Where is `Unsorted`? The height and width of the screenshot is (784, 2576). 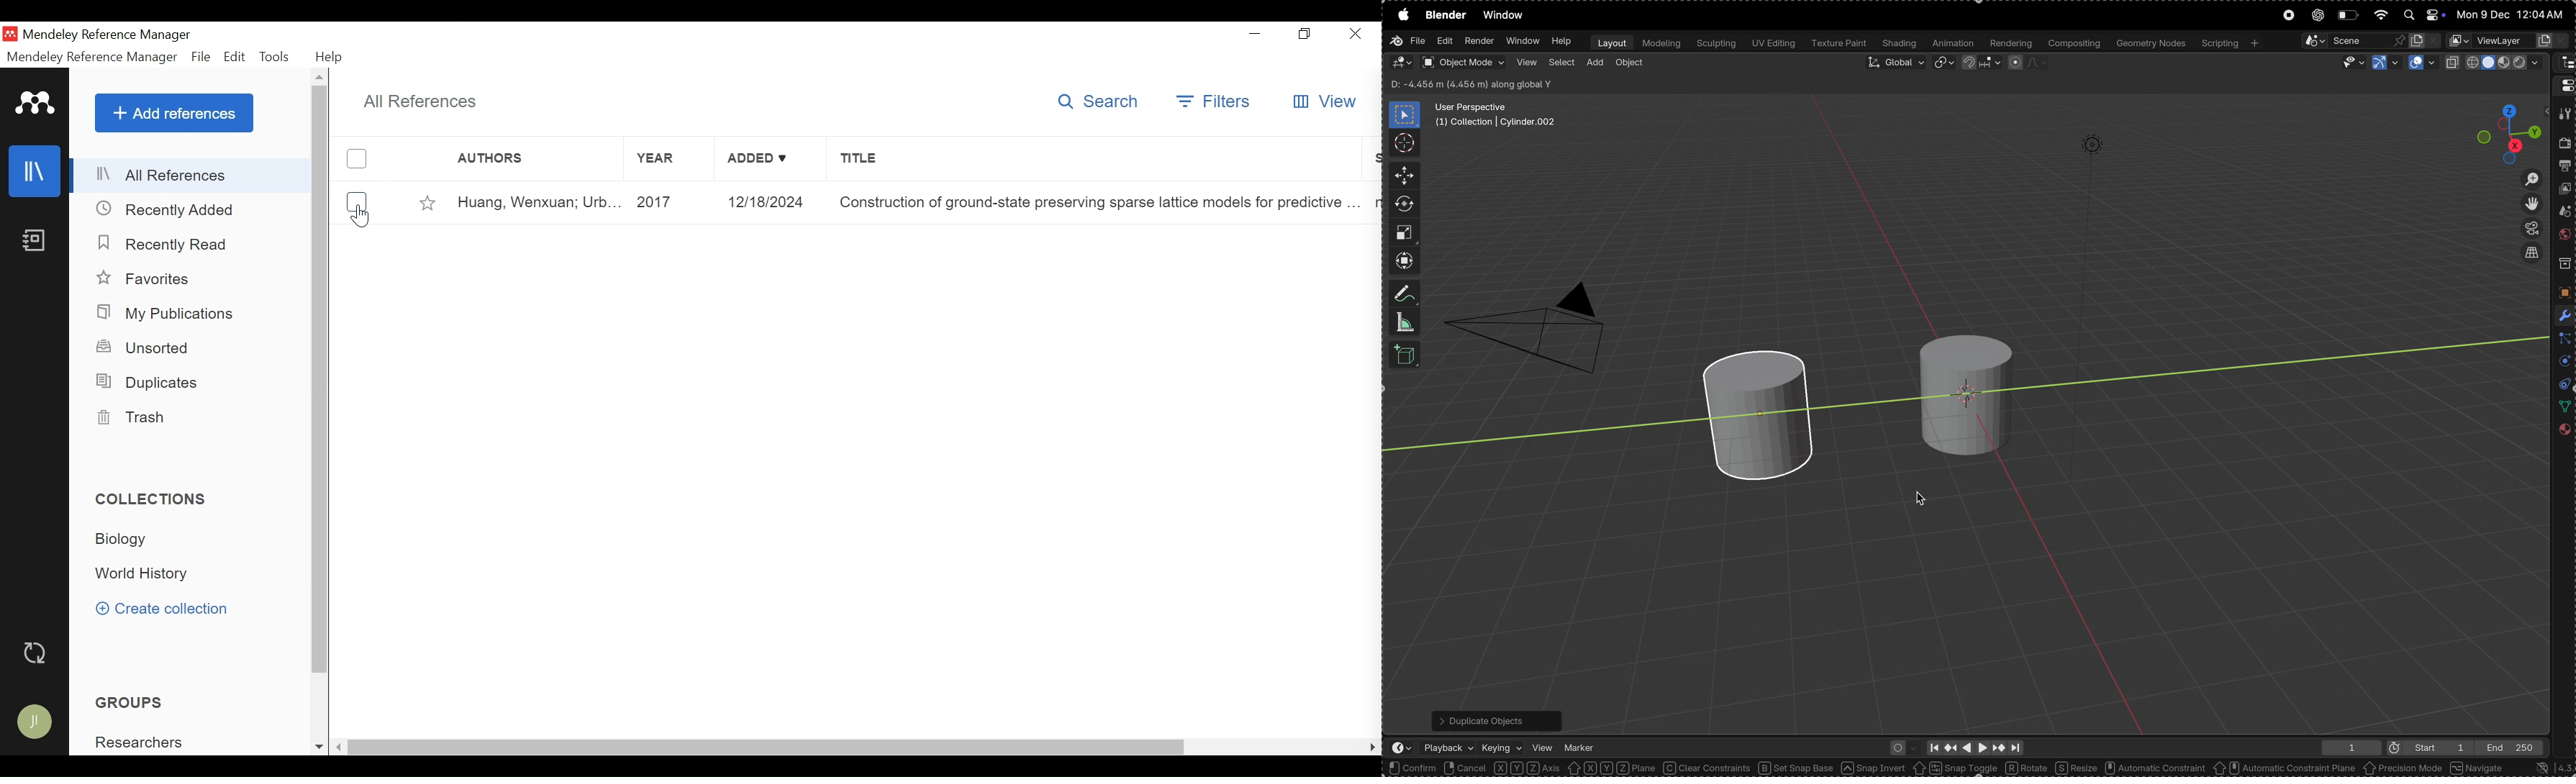
Unsorted is located at coordinates (150, 347).